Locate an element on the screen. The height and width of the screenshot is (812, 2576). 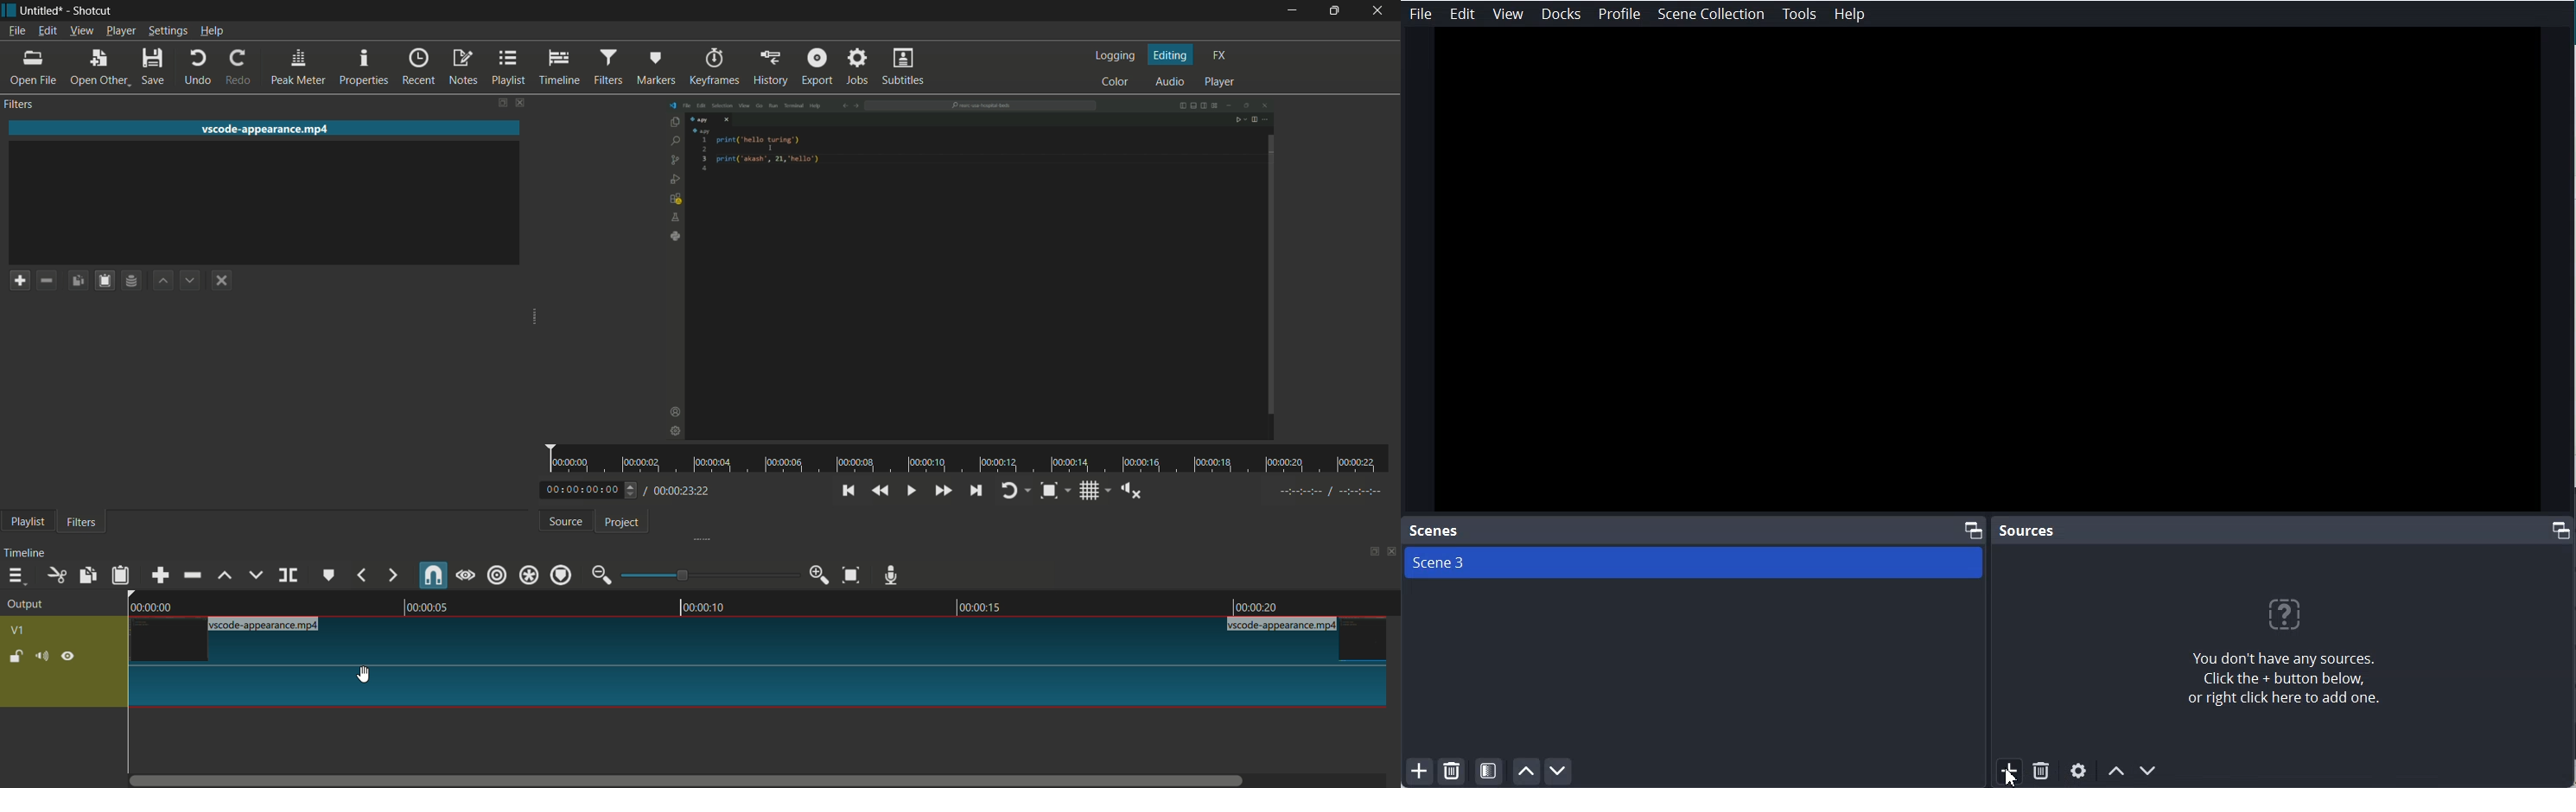
expand is located at coordinates (696, 538).